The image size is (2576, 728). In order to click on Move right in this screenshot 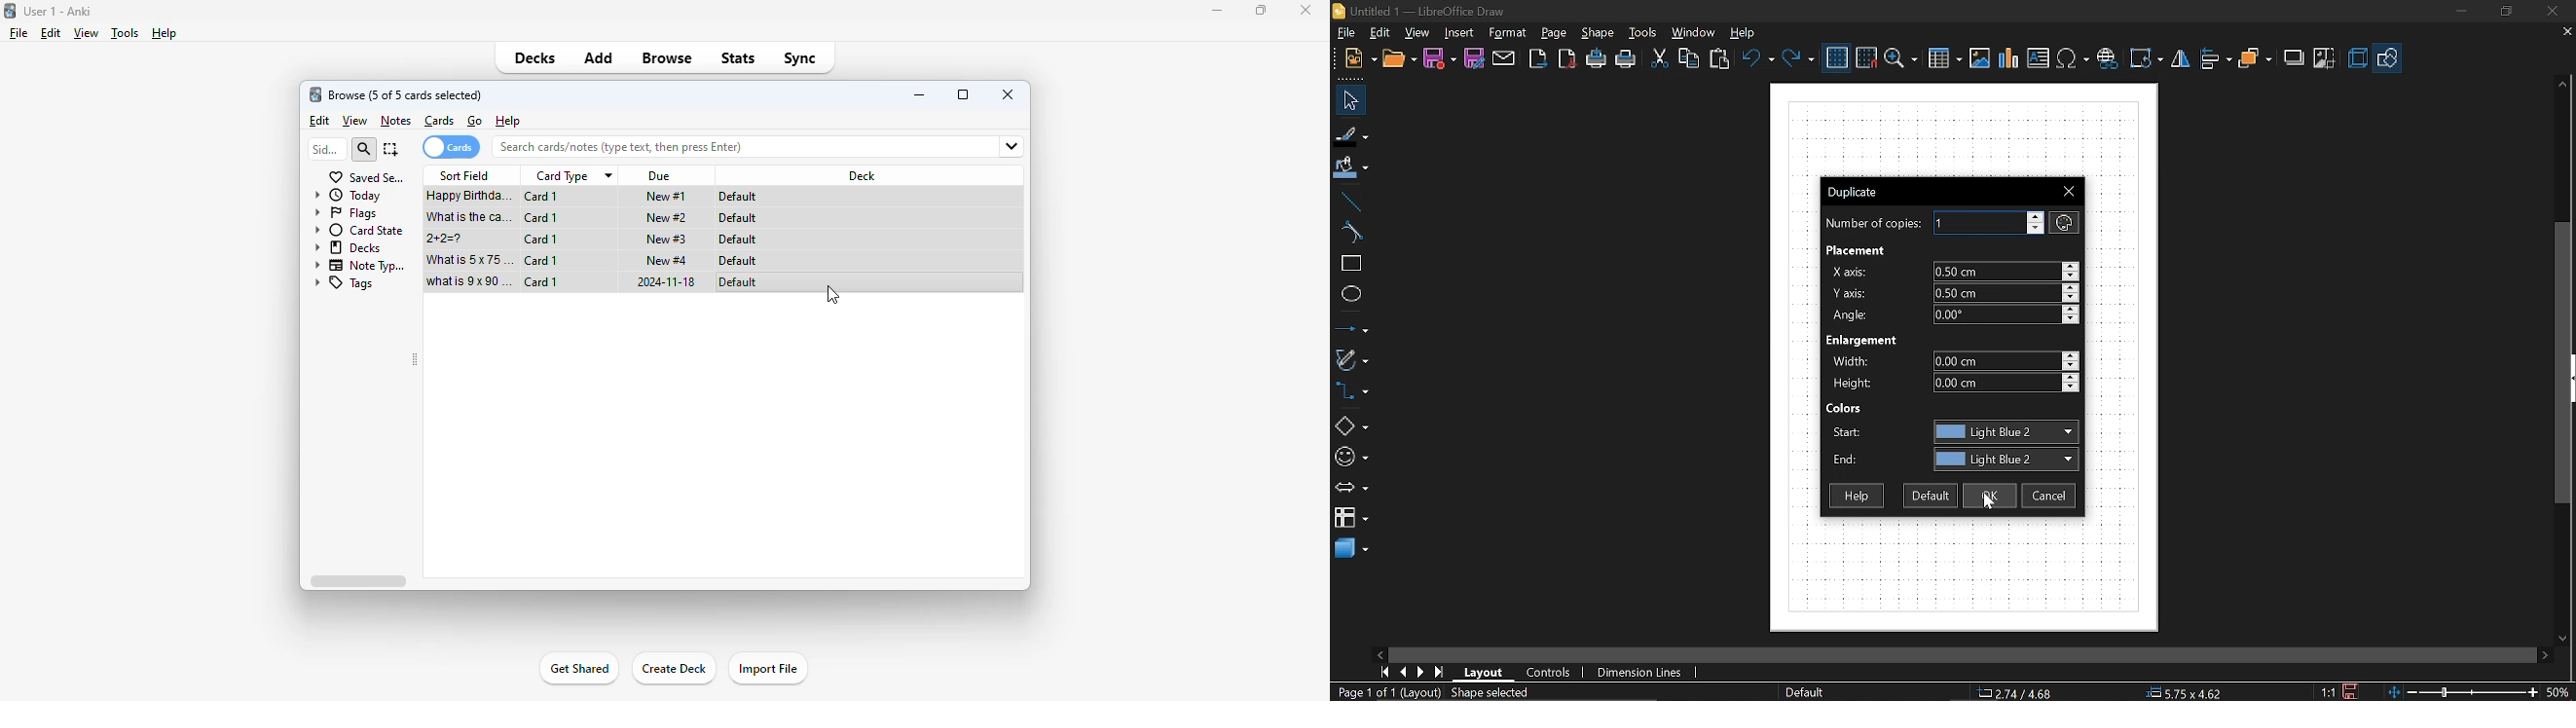, I will do `click(2547, 654)`.